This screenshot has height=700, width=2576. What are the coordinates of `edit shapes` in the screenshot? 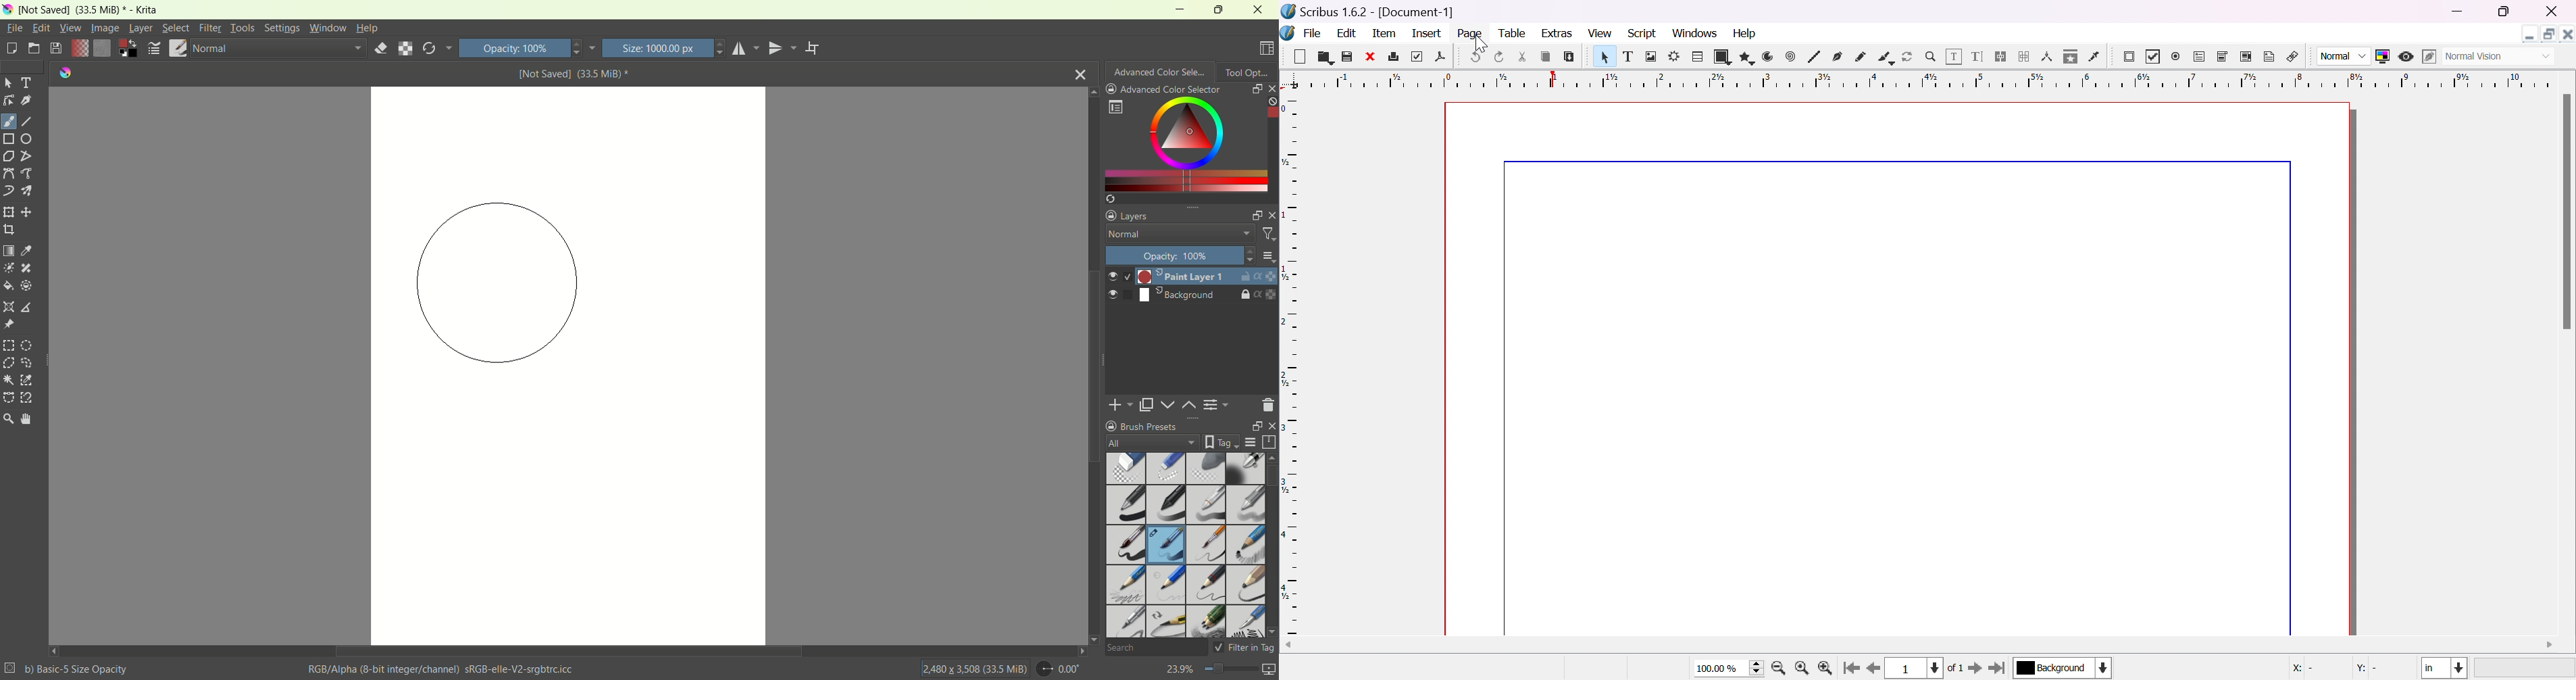 It's located at (9, 101).